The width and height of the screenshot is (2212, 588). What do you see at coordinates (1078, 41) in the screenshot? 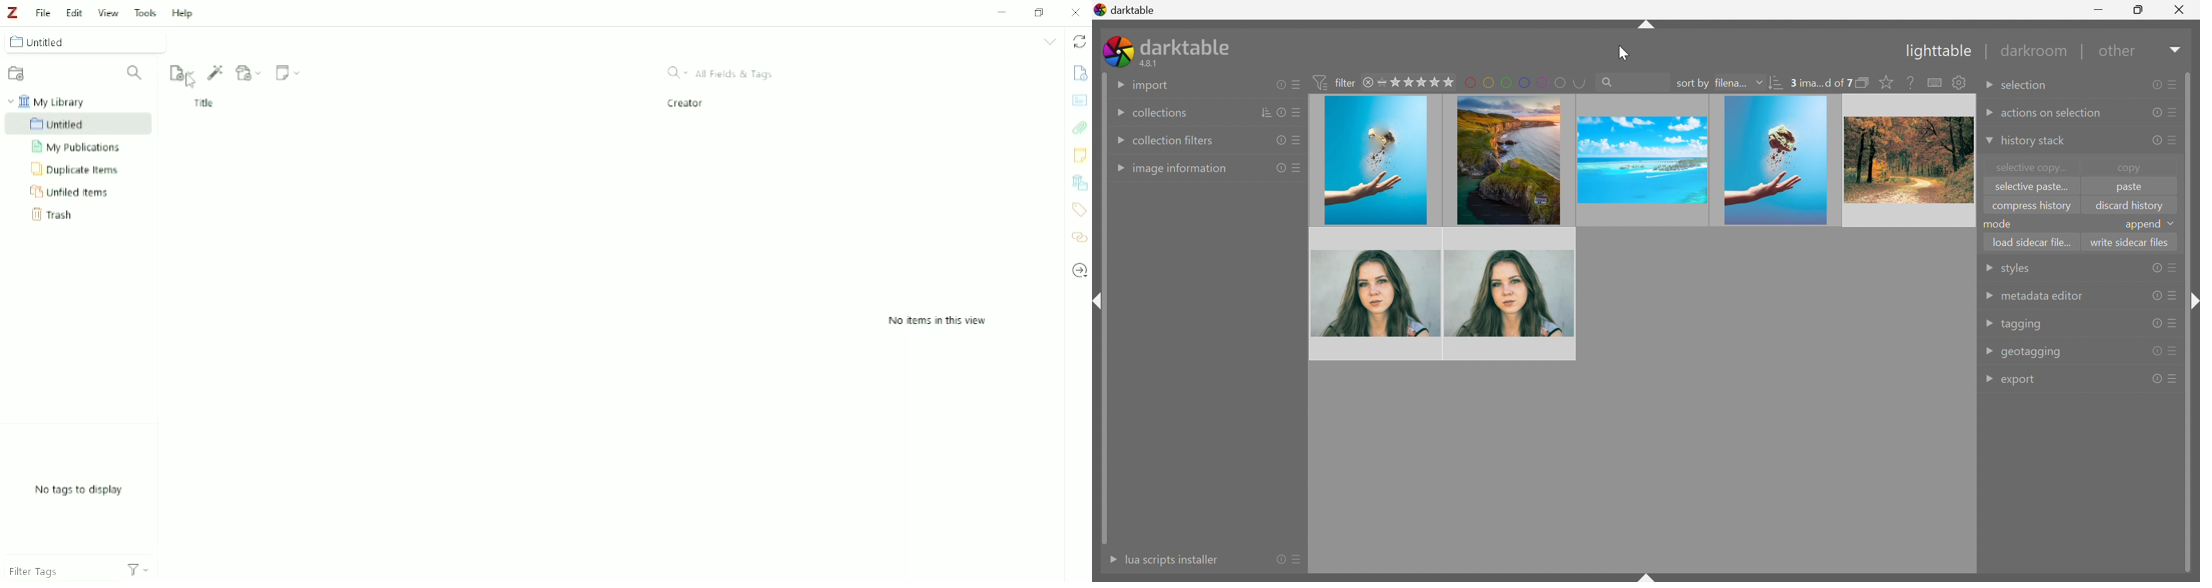
I see `Sync` at bounding box center [1078, 41].